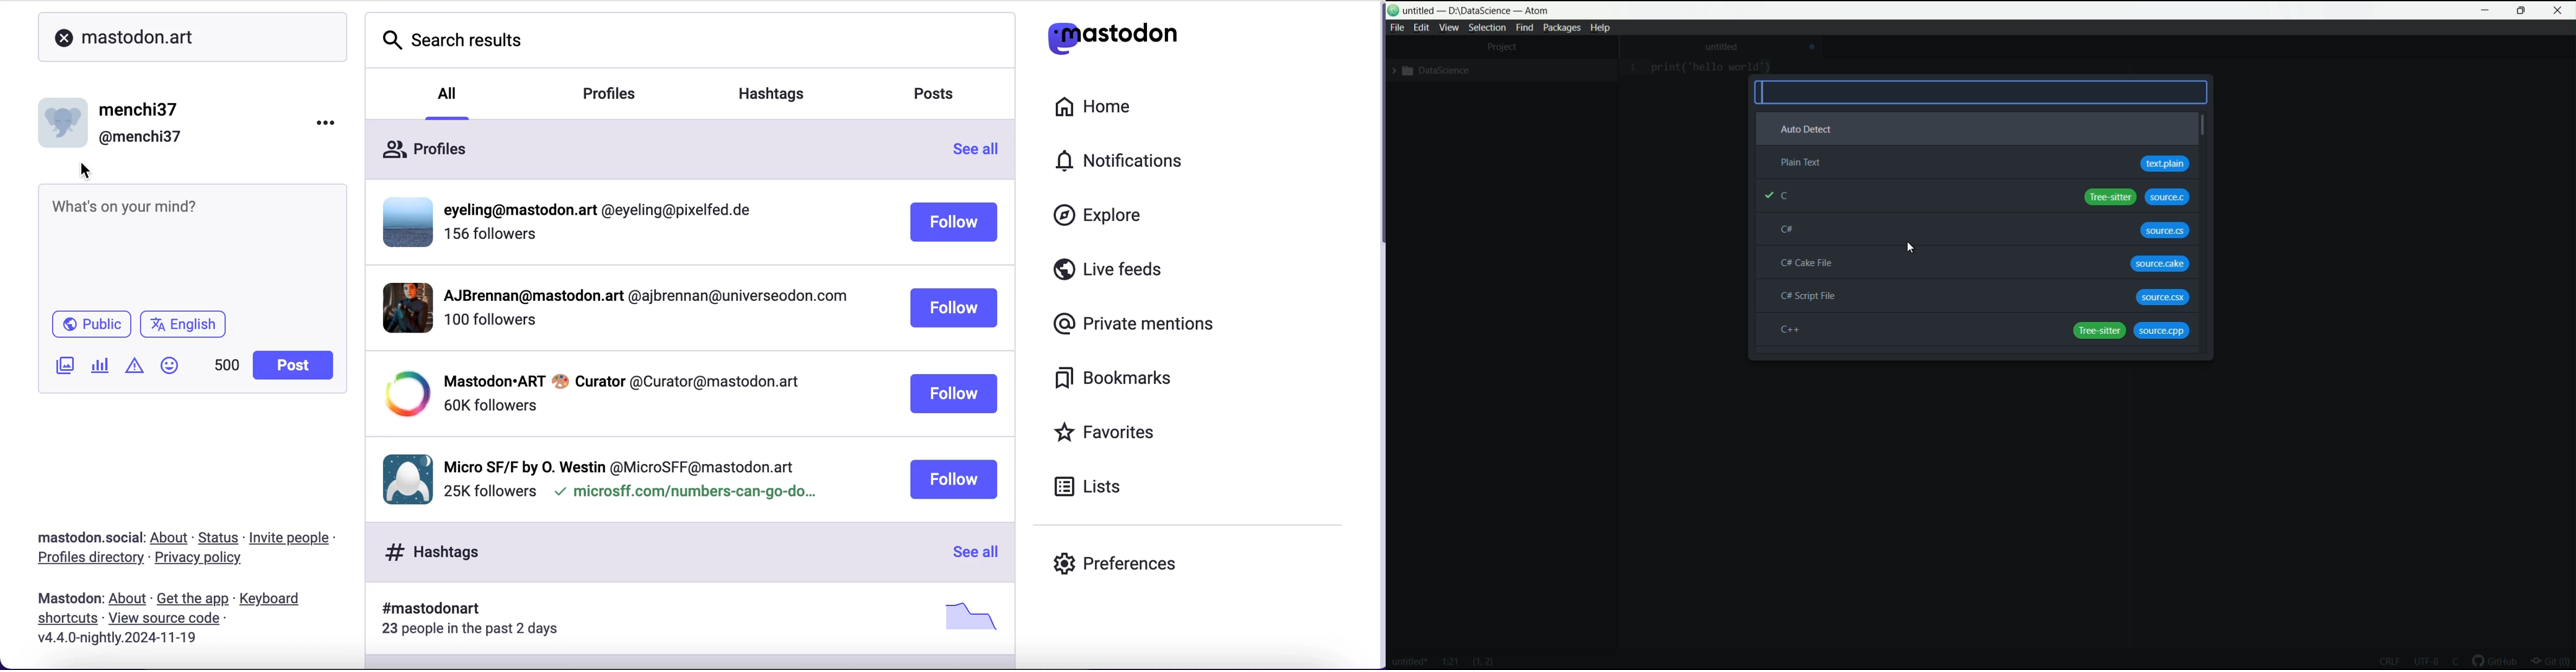 The height and width of the screenshot is (672, 2576). Describe the element at coordinates (2554, 663) in the screenshot. I see `git` at that location.